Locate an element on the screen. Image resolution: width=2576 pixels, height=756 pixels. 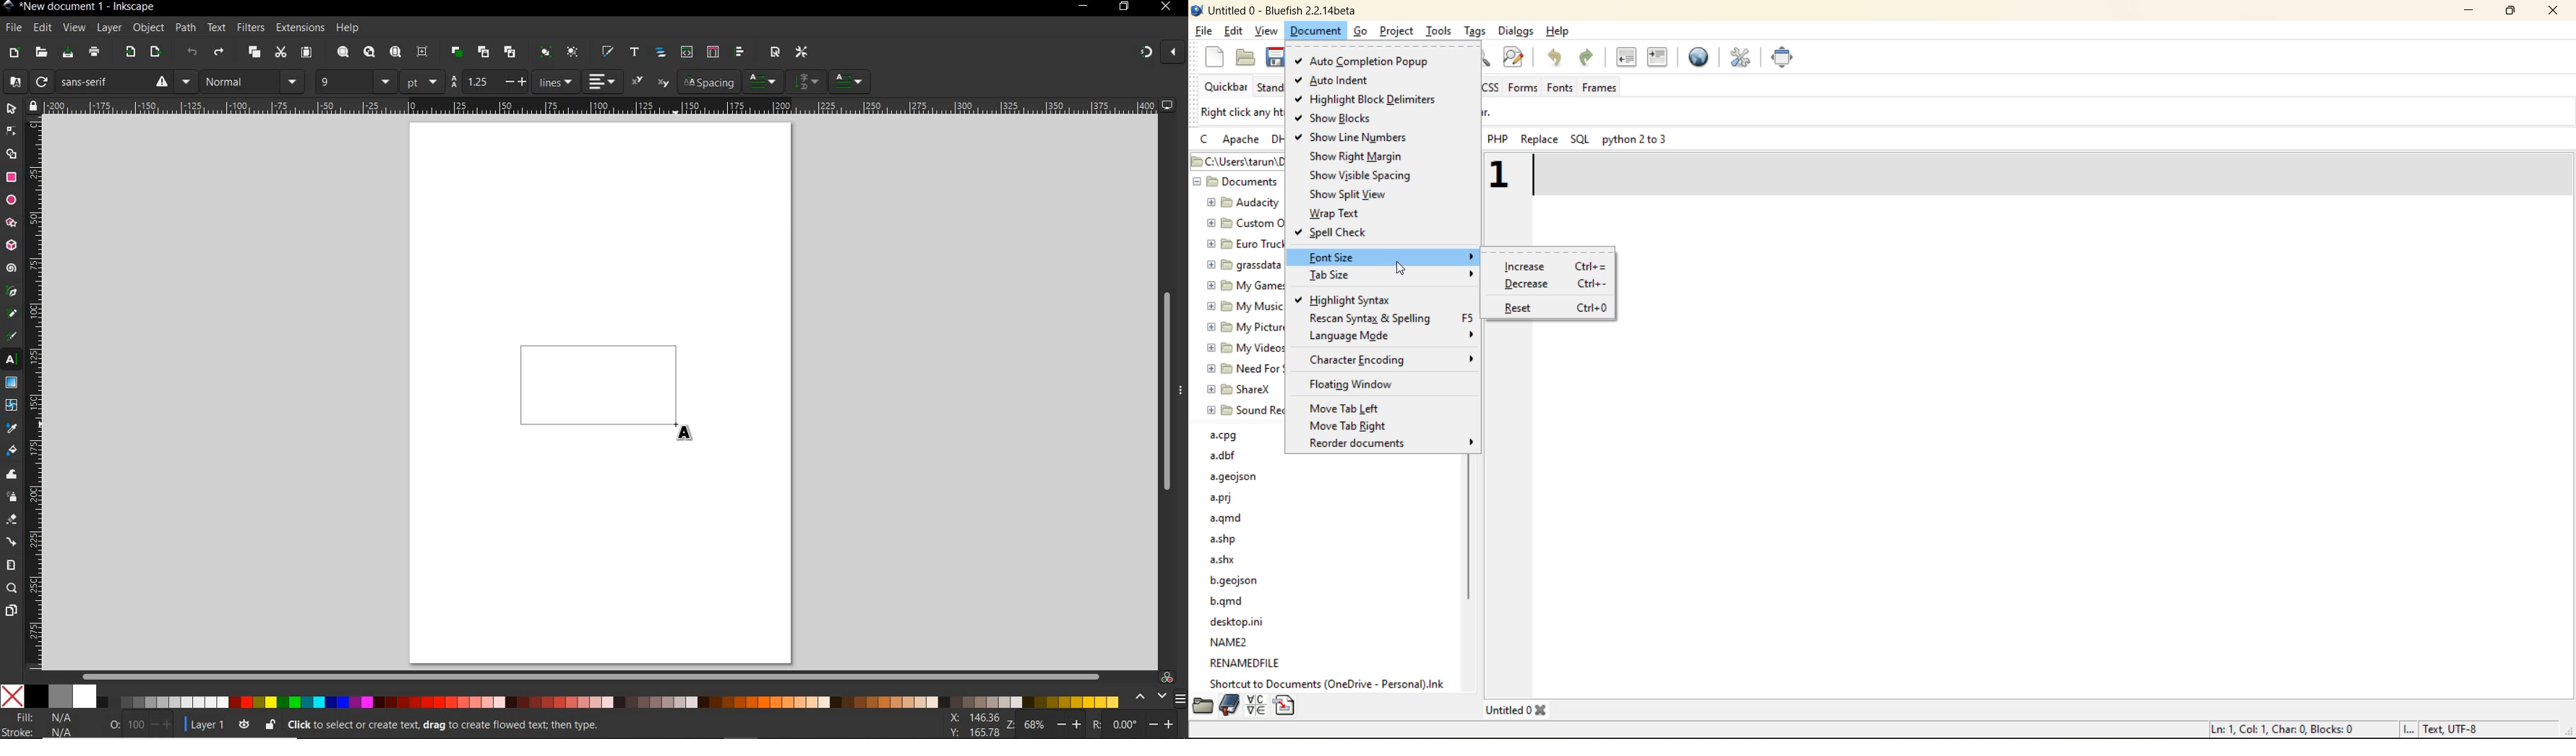
100 is located at coordinates (134, 725).